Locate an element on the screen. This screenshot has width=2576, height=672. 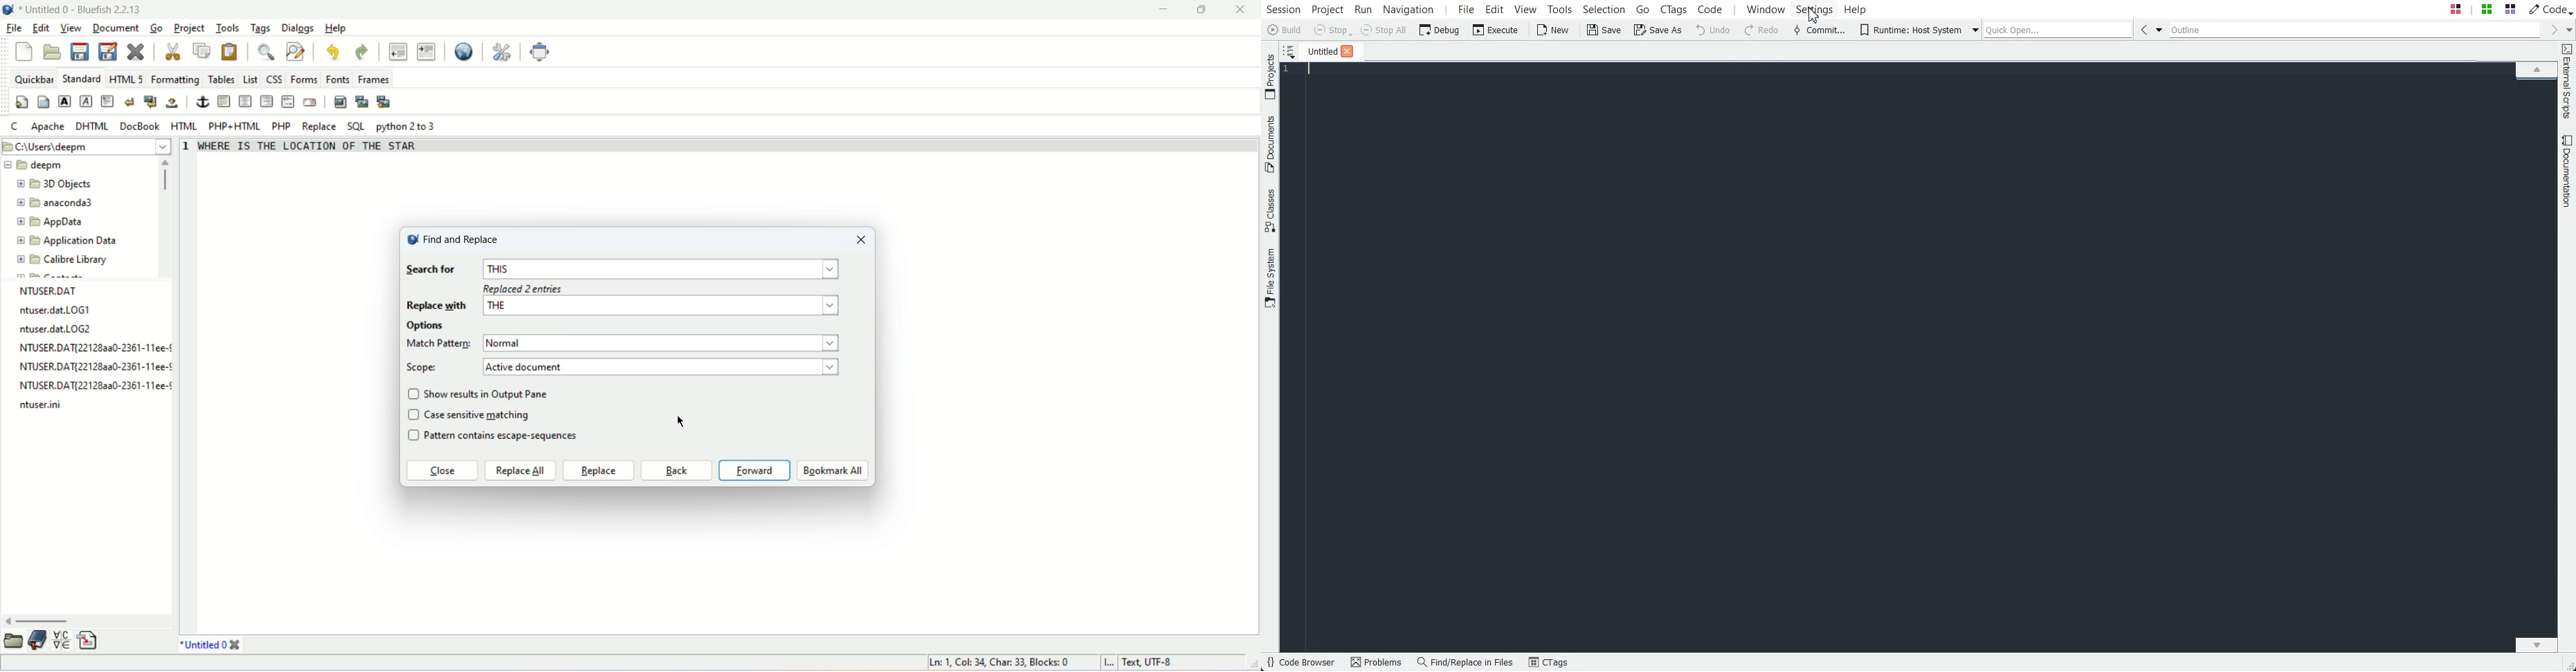
ntuser.dat LOG1 is located at coordinates (53, 311).